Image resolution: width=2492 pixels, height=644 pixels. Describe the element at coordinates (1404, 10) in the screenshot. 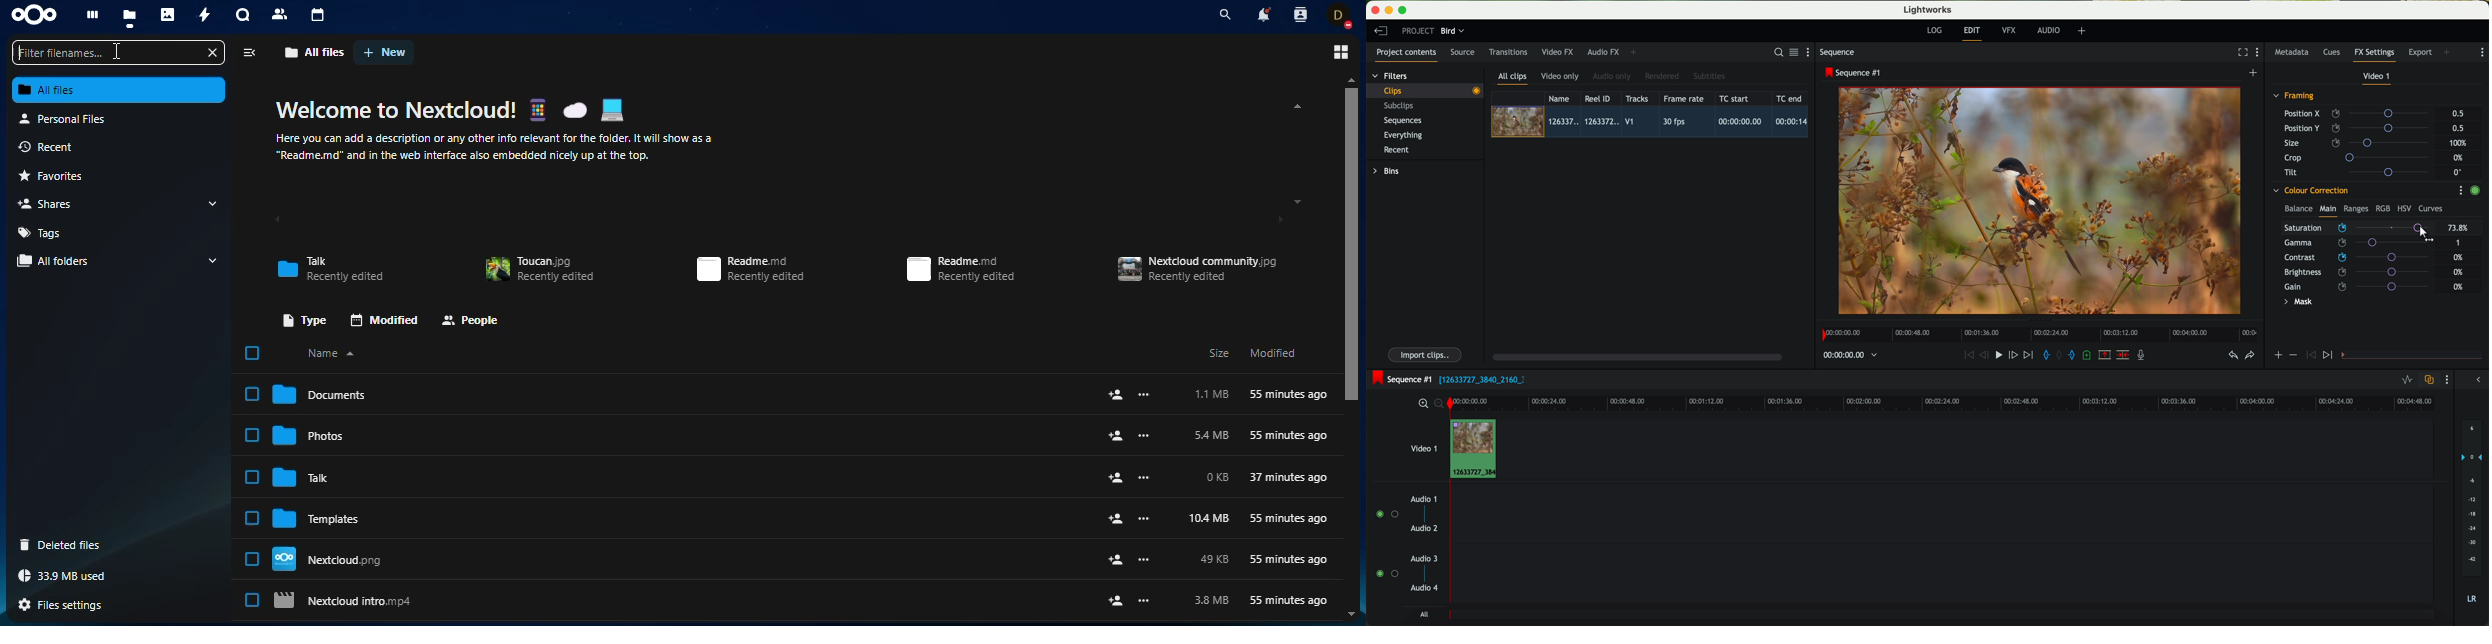

I see `maximize program` at that location.